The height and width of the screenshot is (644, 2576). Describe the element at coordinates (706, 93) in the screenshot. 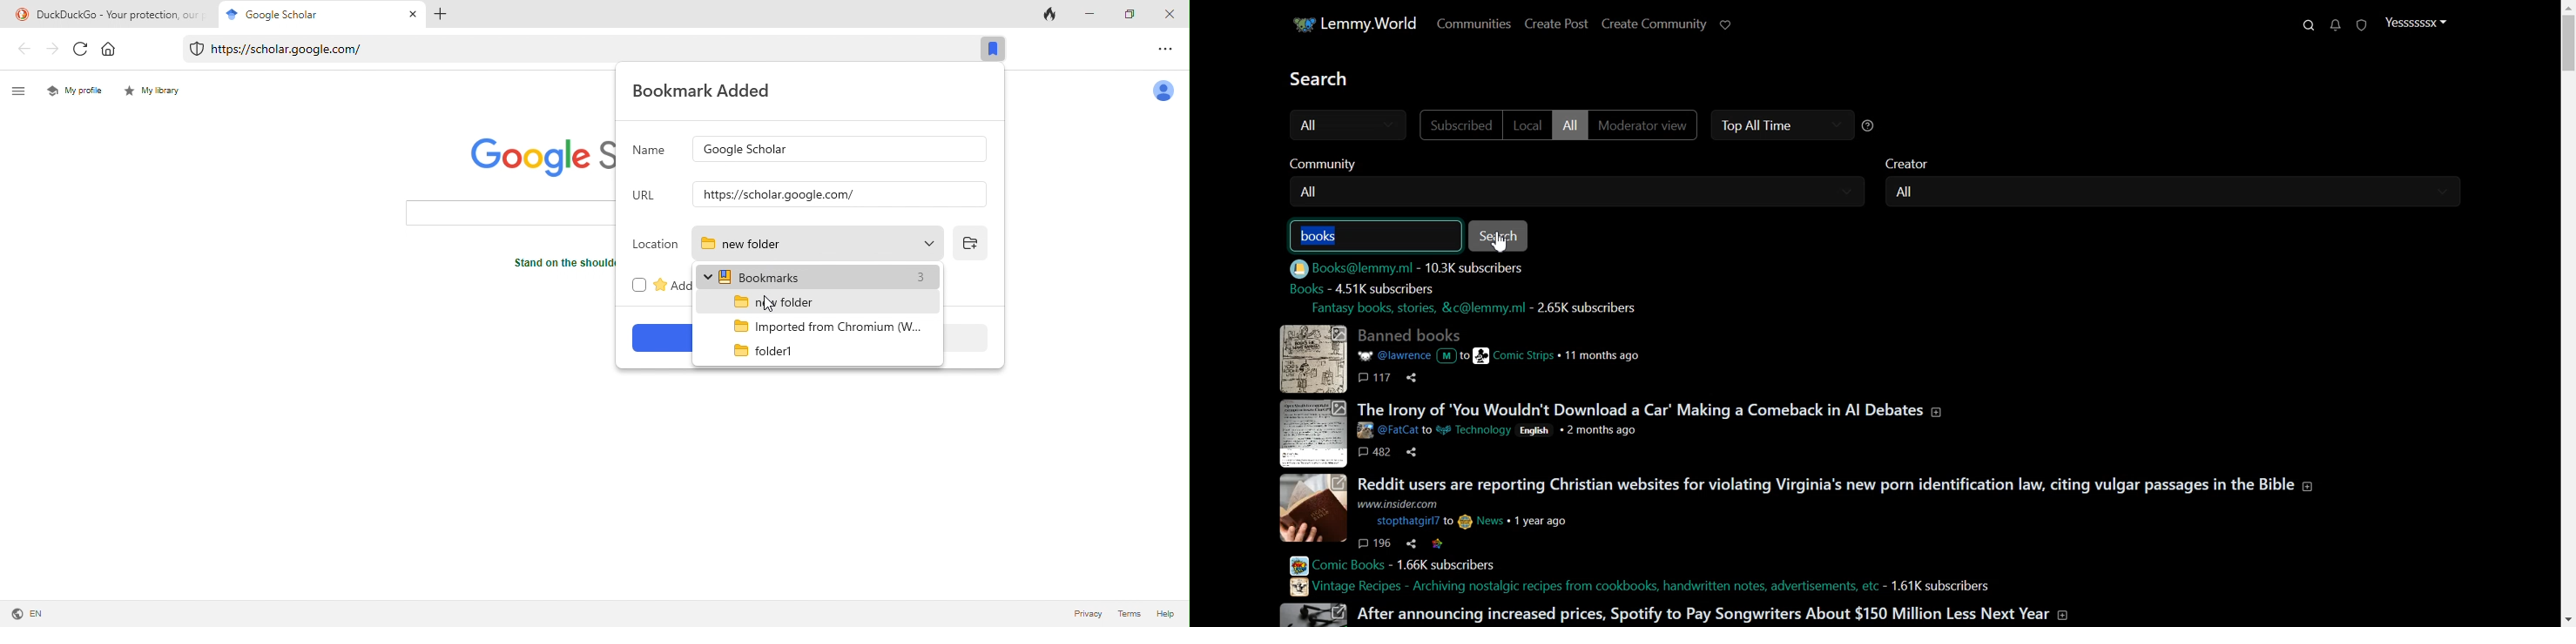

I see `bookmark added` at that location.